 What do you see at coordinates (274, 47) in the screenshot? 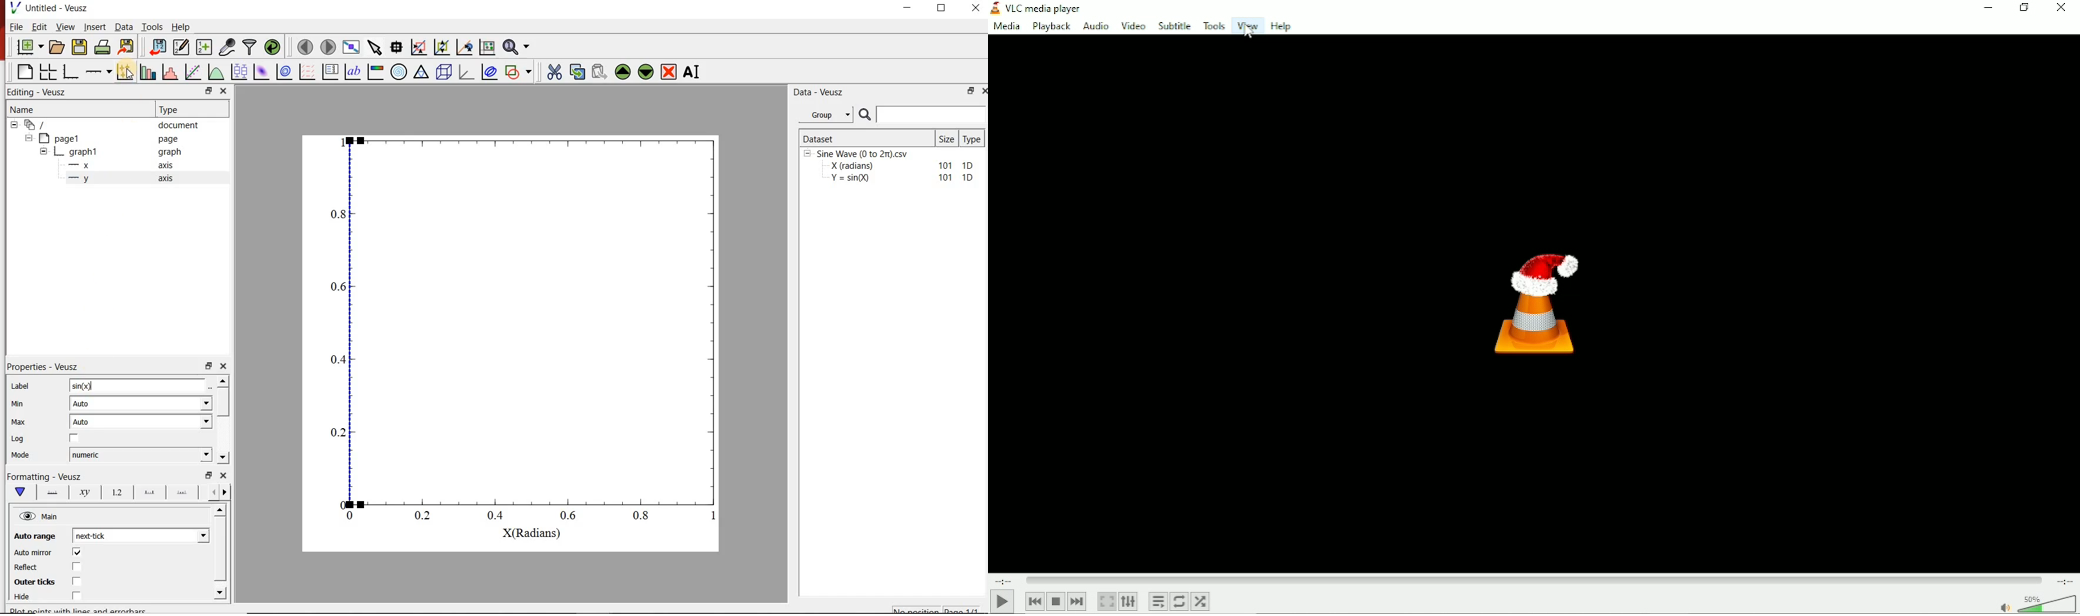
I see `reload linked datasets` at bounding box center [274, 47].